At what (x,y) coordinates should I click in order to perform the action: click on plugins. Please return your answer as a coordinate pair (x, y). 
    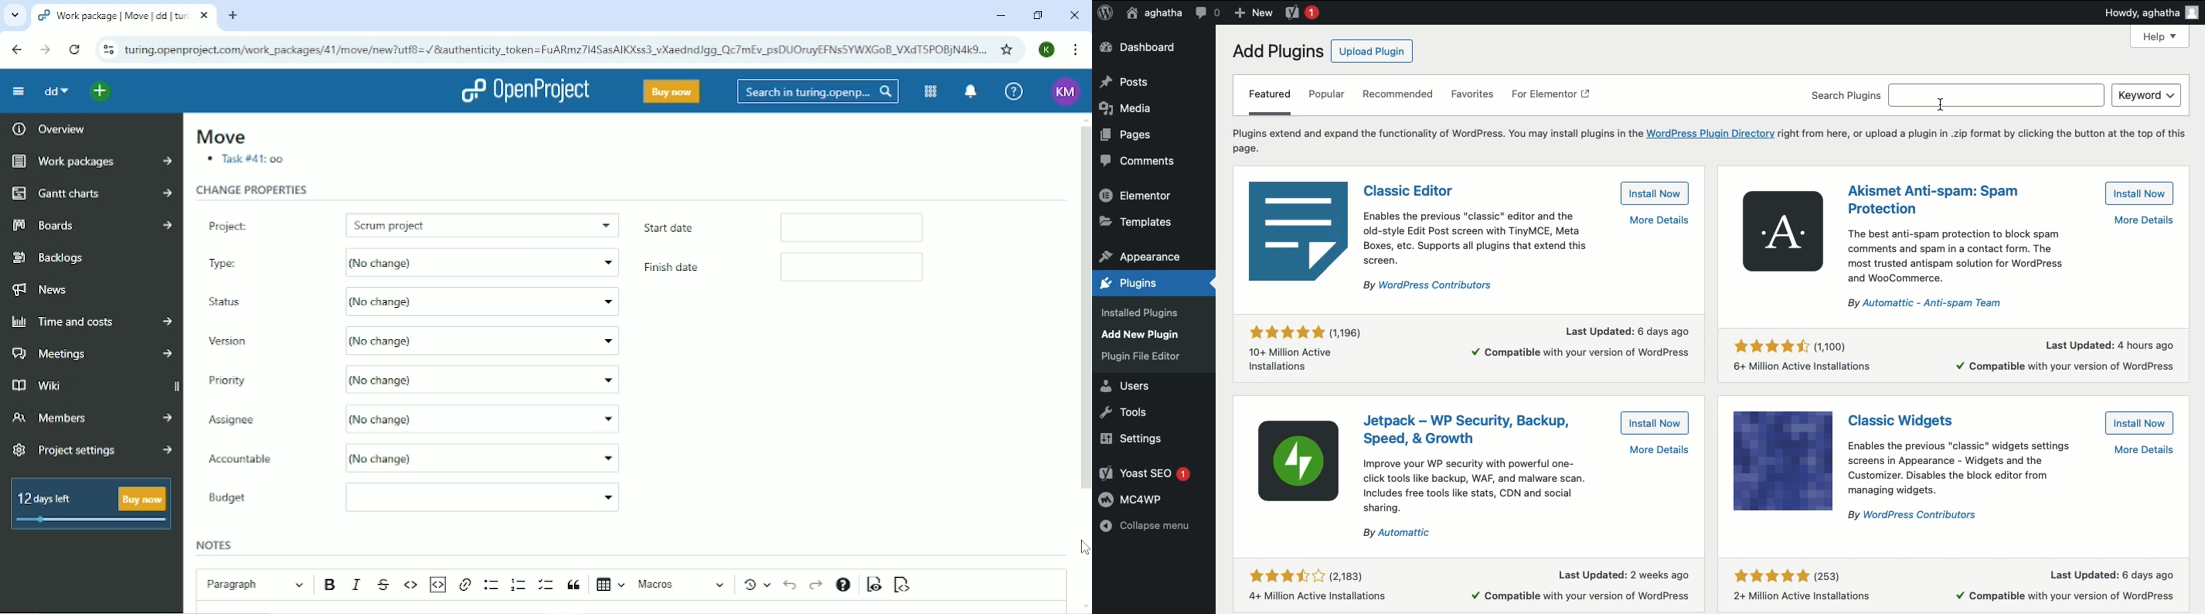
    Looking at the image, I should click on (1146, 284).